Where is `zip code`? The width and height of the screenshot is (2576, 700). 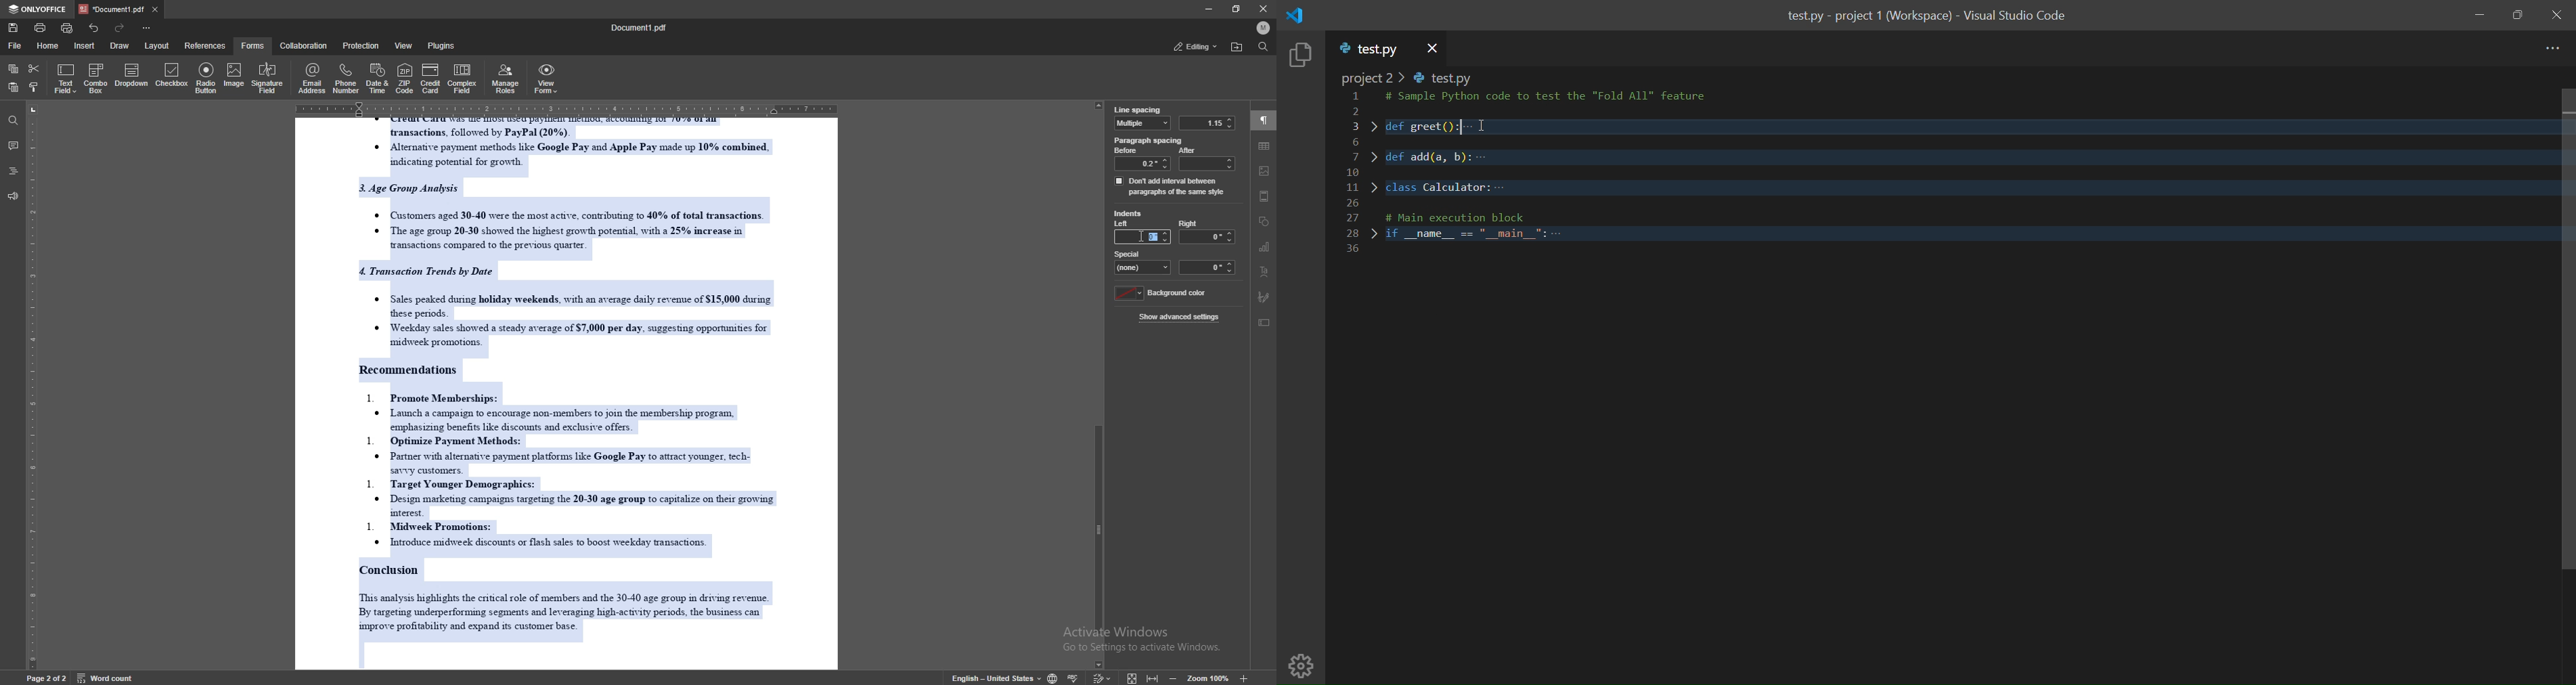 zip code is located at coordinates (404, 78).